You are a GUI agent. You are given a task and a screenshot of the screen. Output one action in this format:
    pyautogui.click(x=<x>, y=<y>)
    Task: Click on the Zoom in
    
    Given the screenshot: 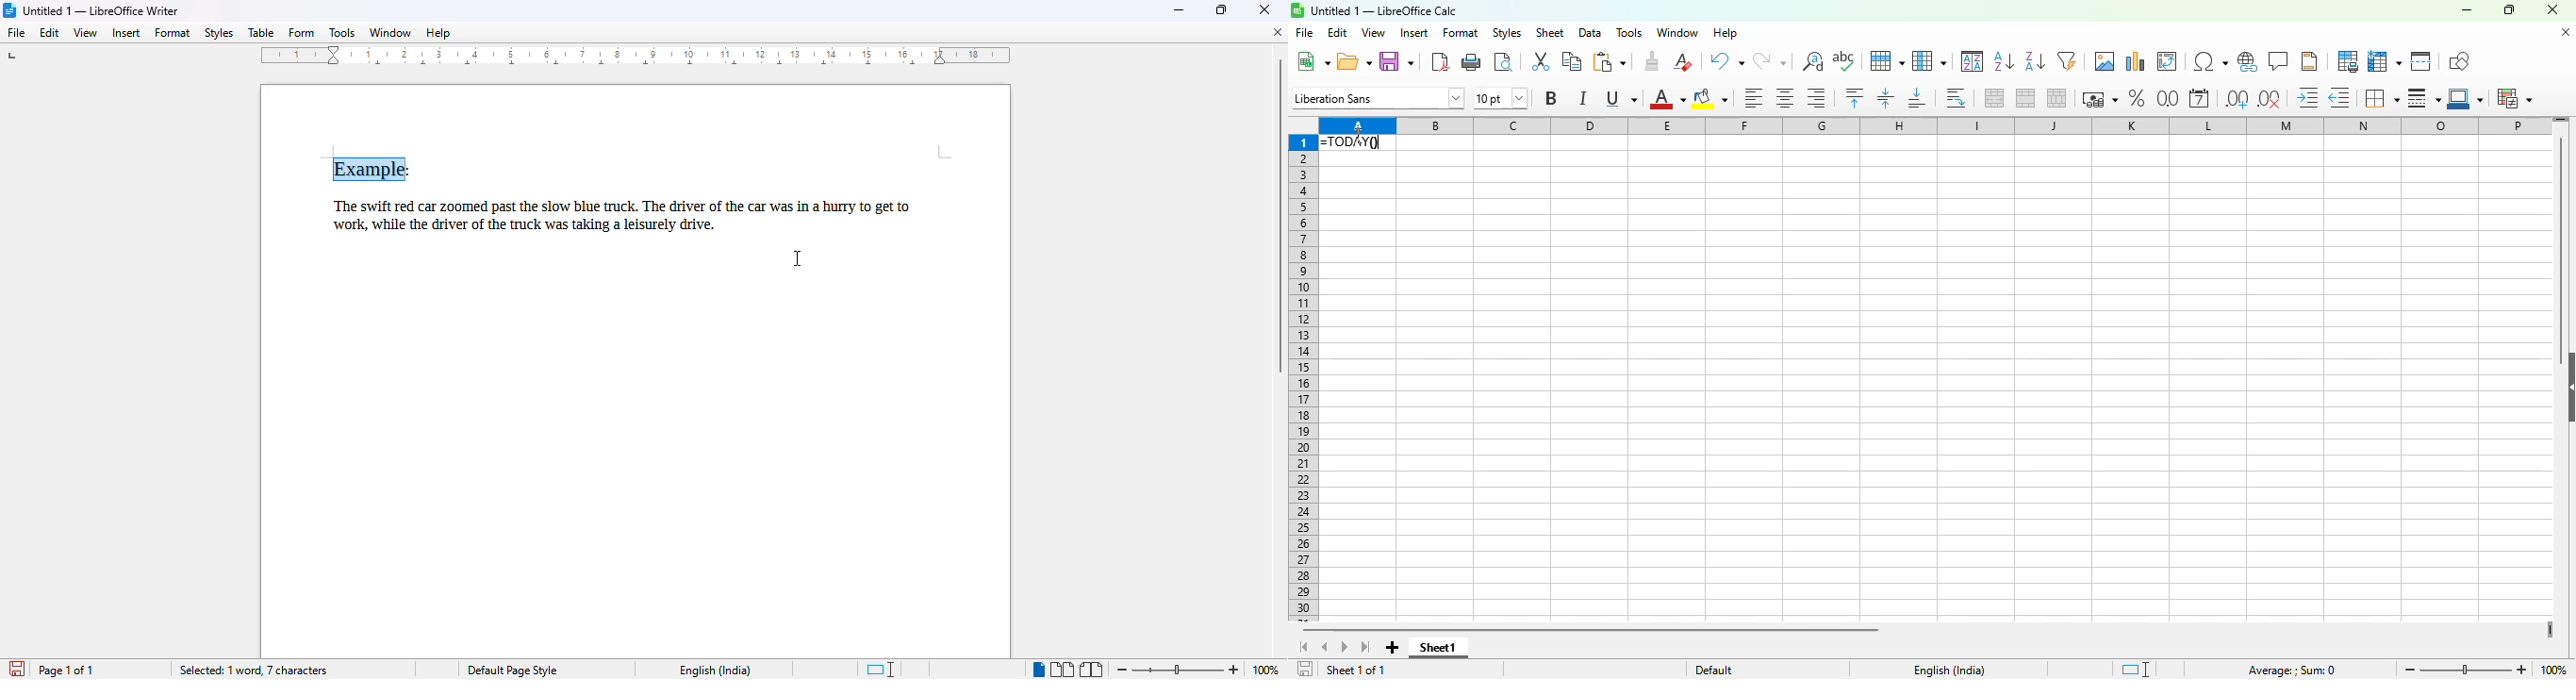 What is the action you would take?
    pyautogui.click(x=1235, y=667)
    